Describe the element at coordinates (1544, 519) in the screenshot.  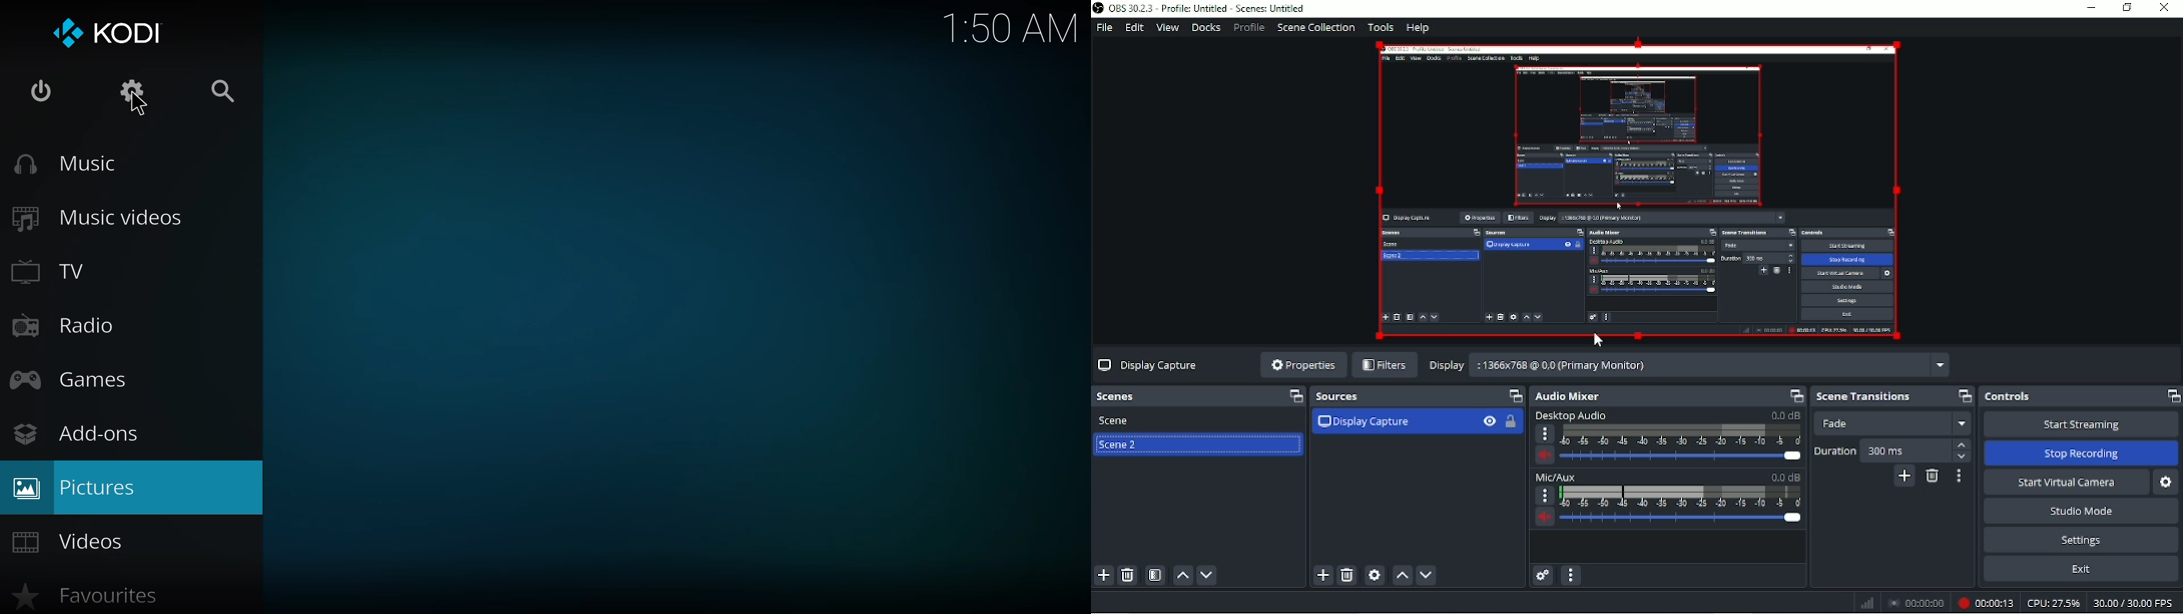
I see `Volume` at that location.